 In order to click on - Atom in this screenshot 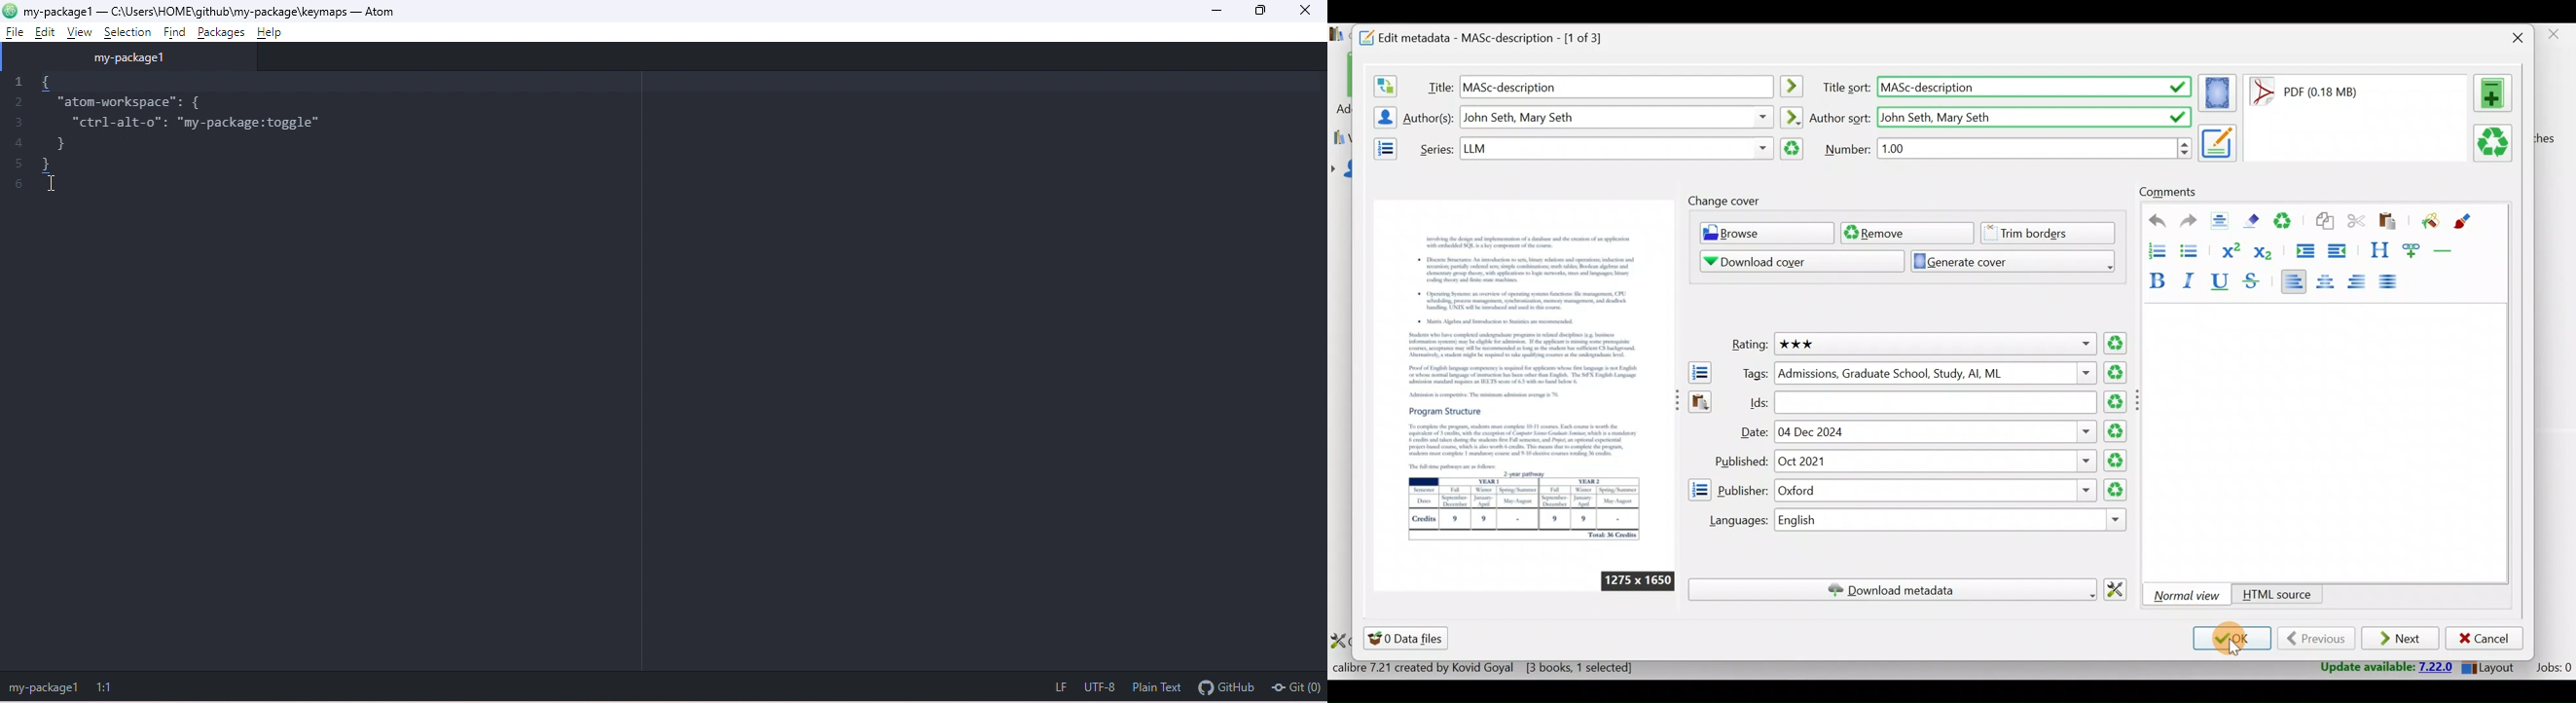, I will do `click(388, 12)`.